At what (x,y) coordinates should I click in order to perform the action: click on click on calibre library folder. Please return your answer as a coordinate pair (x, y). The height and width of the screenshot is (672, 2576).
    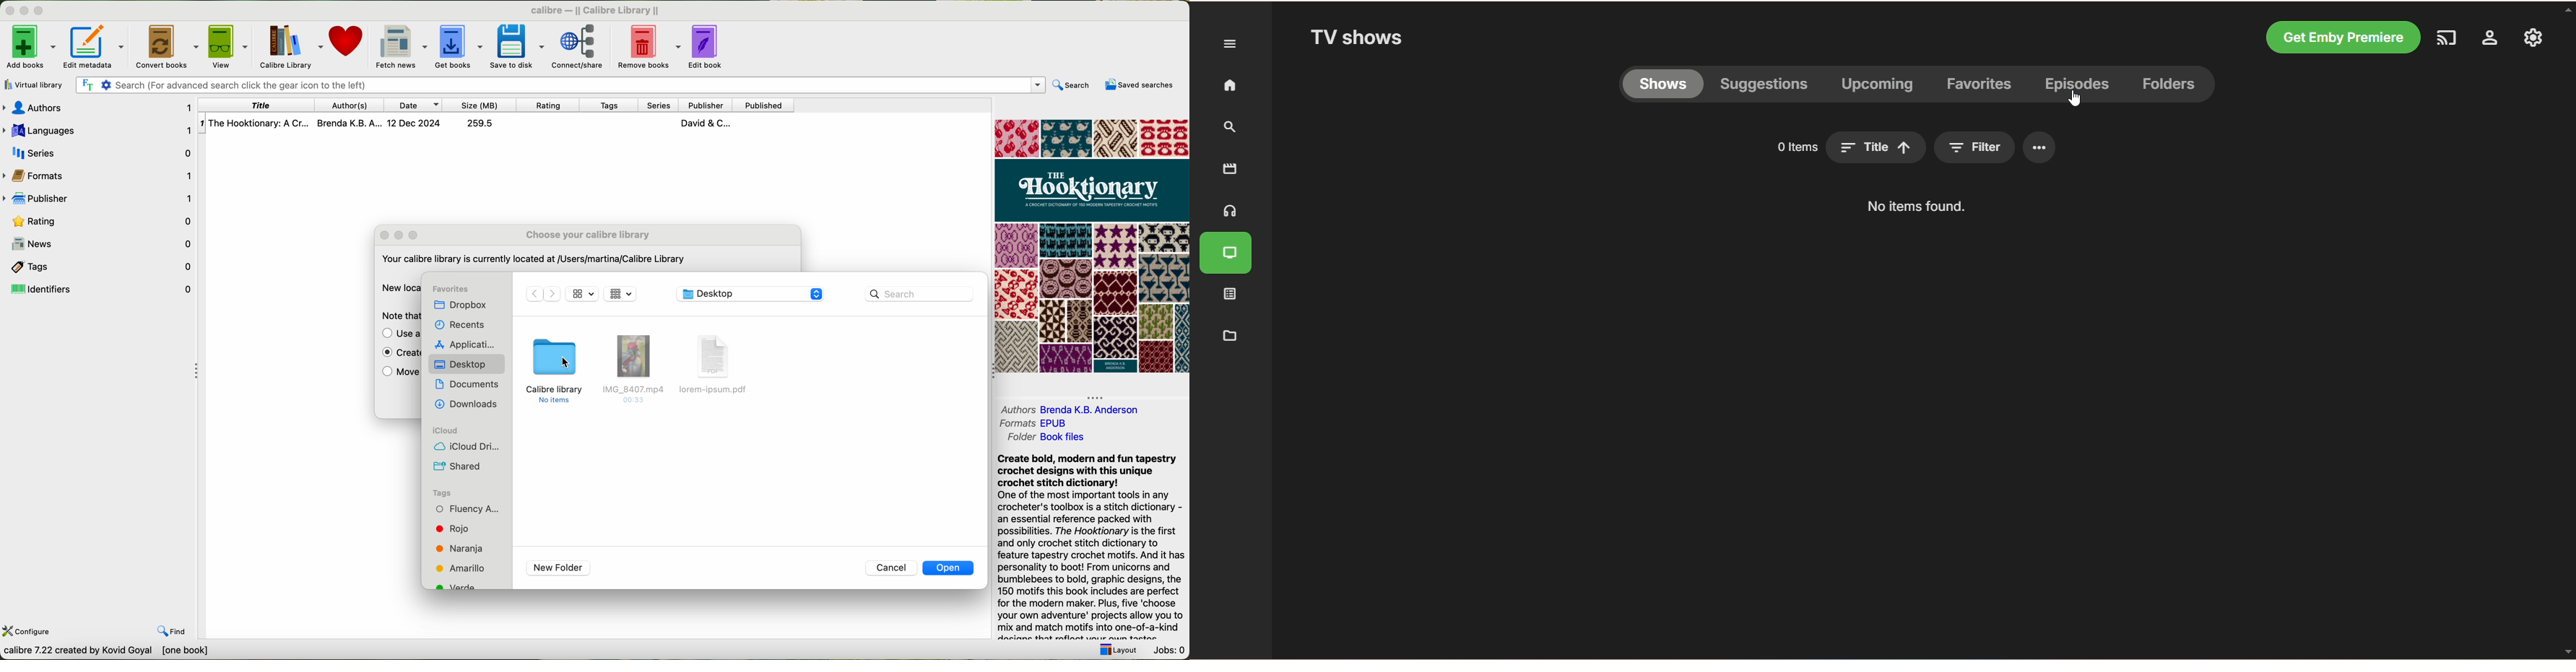
    Looking at the image, I should click on (555, 369).